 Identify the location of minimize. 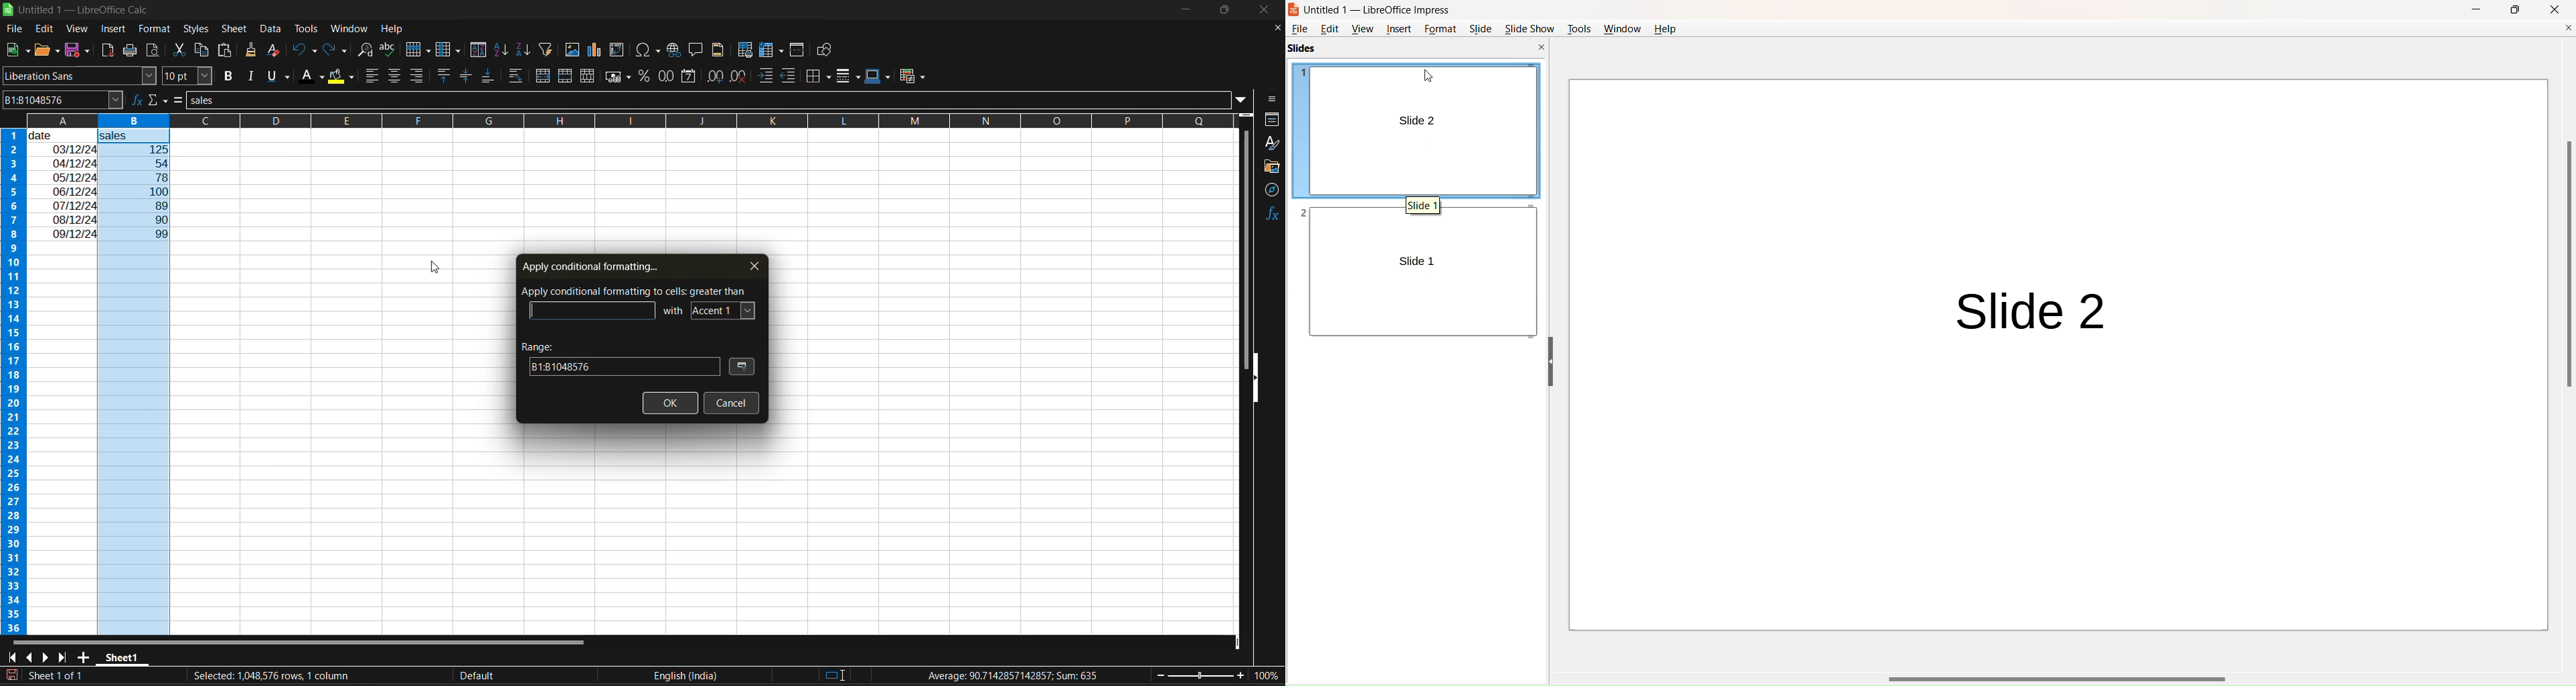
(1187, 8).